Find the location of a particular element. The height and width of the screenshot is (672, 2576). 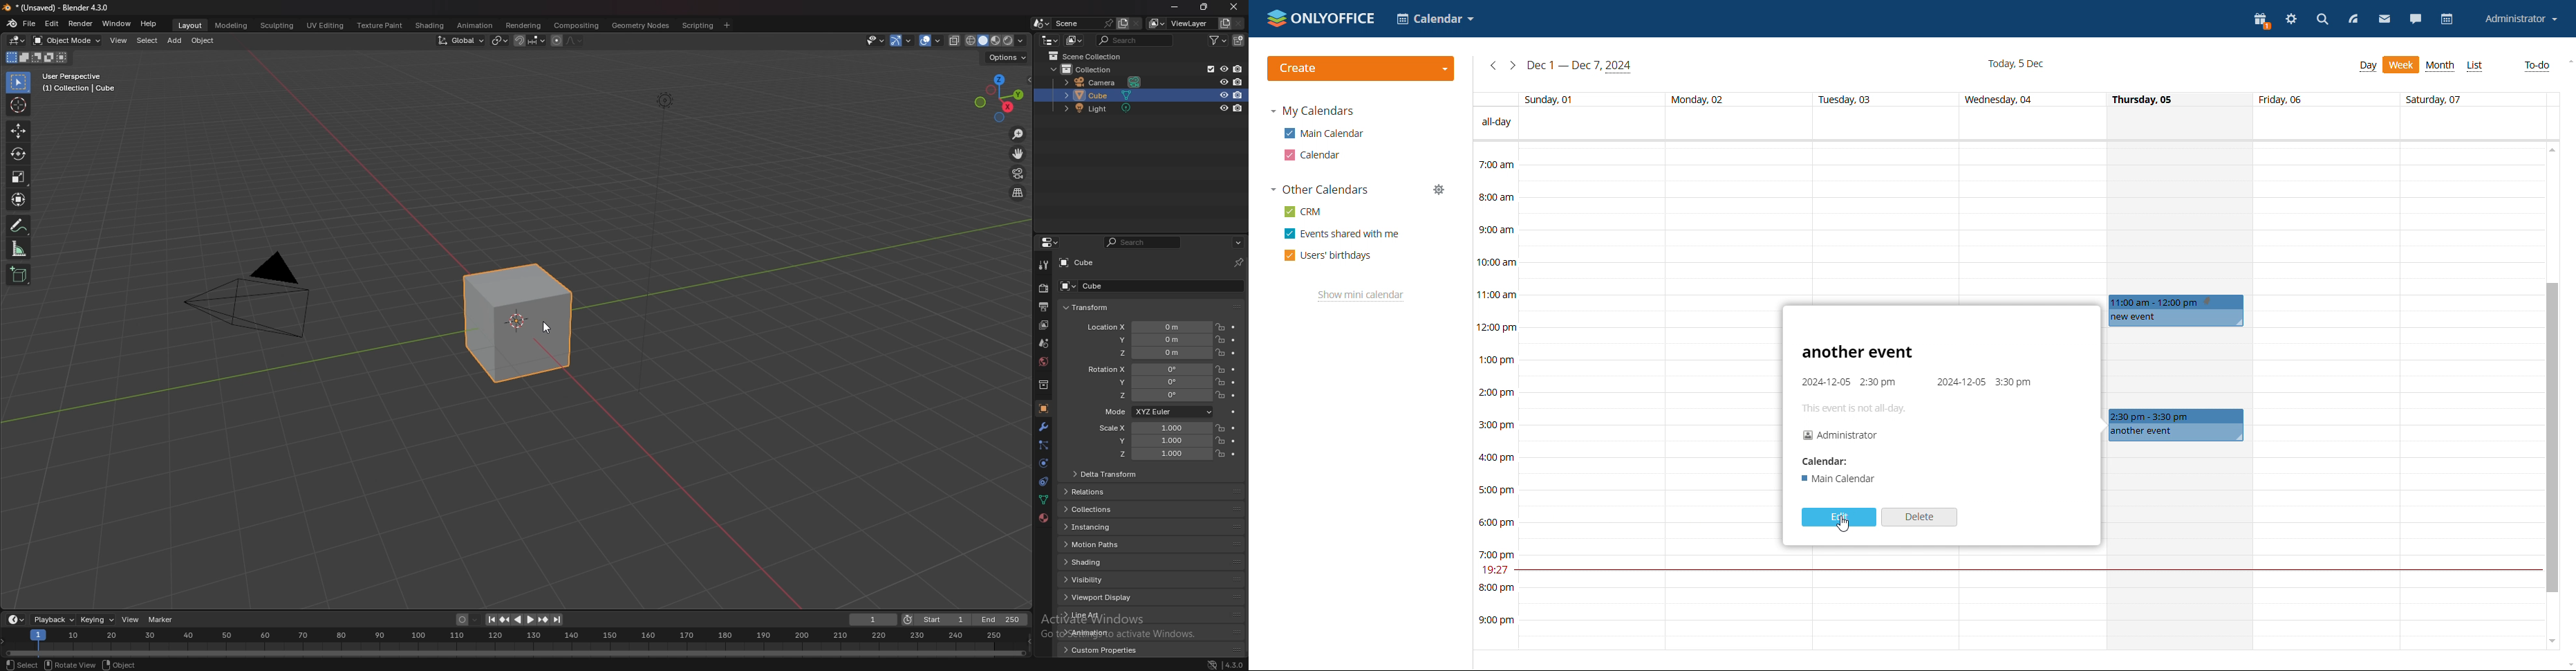

viewport display is located at coordinates (1113, 597).